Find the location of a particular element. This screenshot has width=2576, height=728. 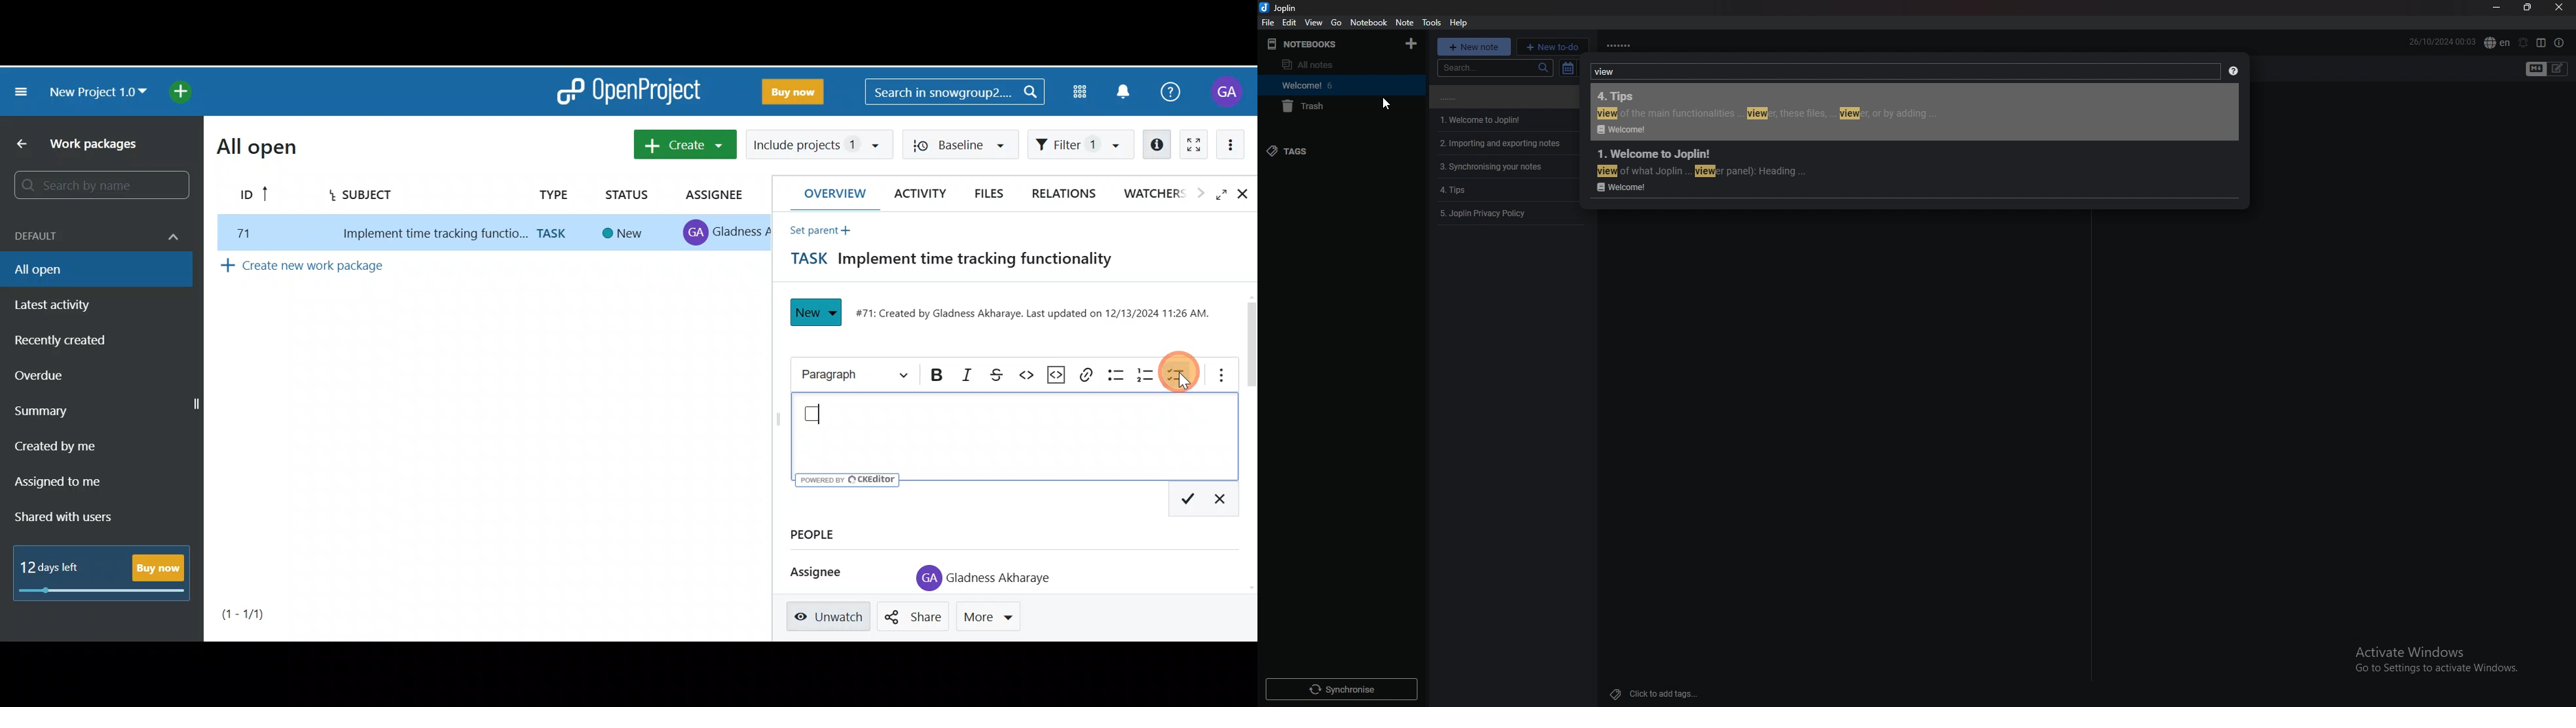

view is located at coordinates (1314, 22).